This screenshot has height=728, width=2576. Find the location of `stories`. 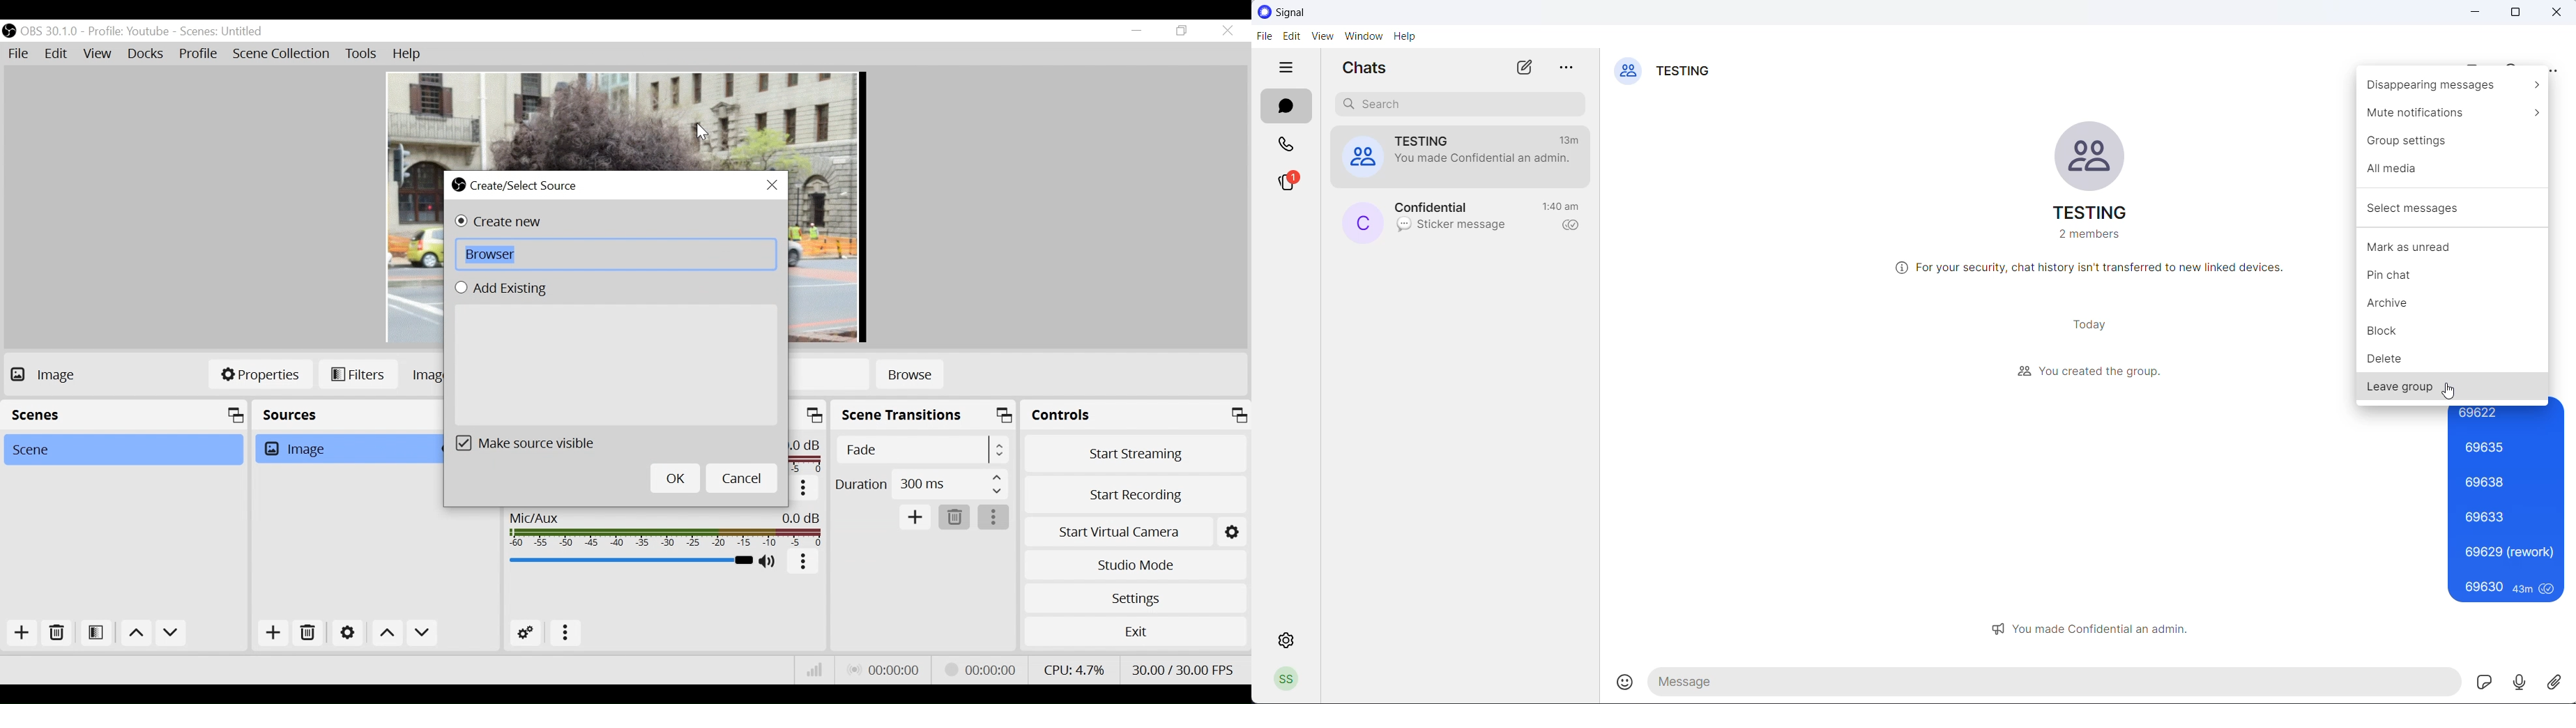

stories is located at coordinates (1290, 183).